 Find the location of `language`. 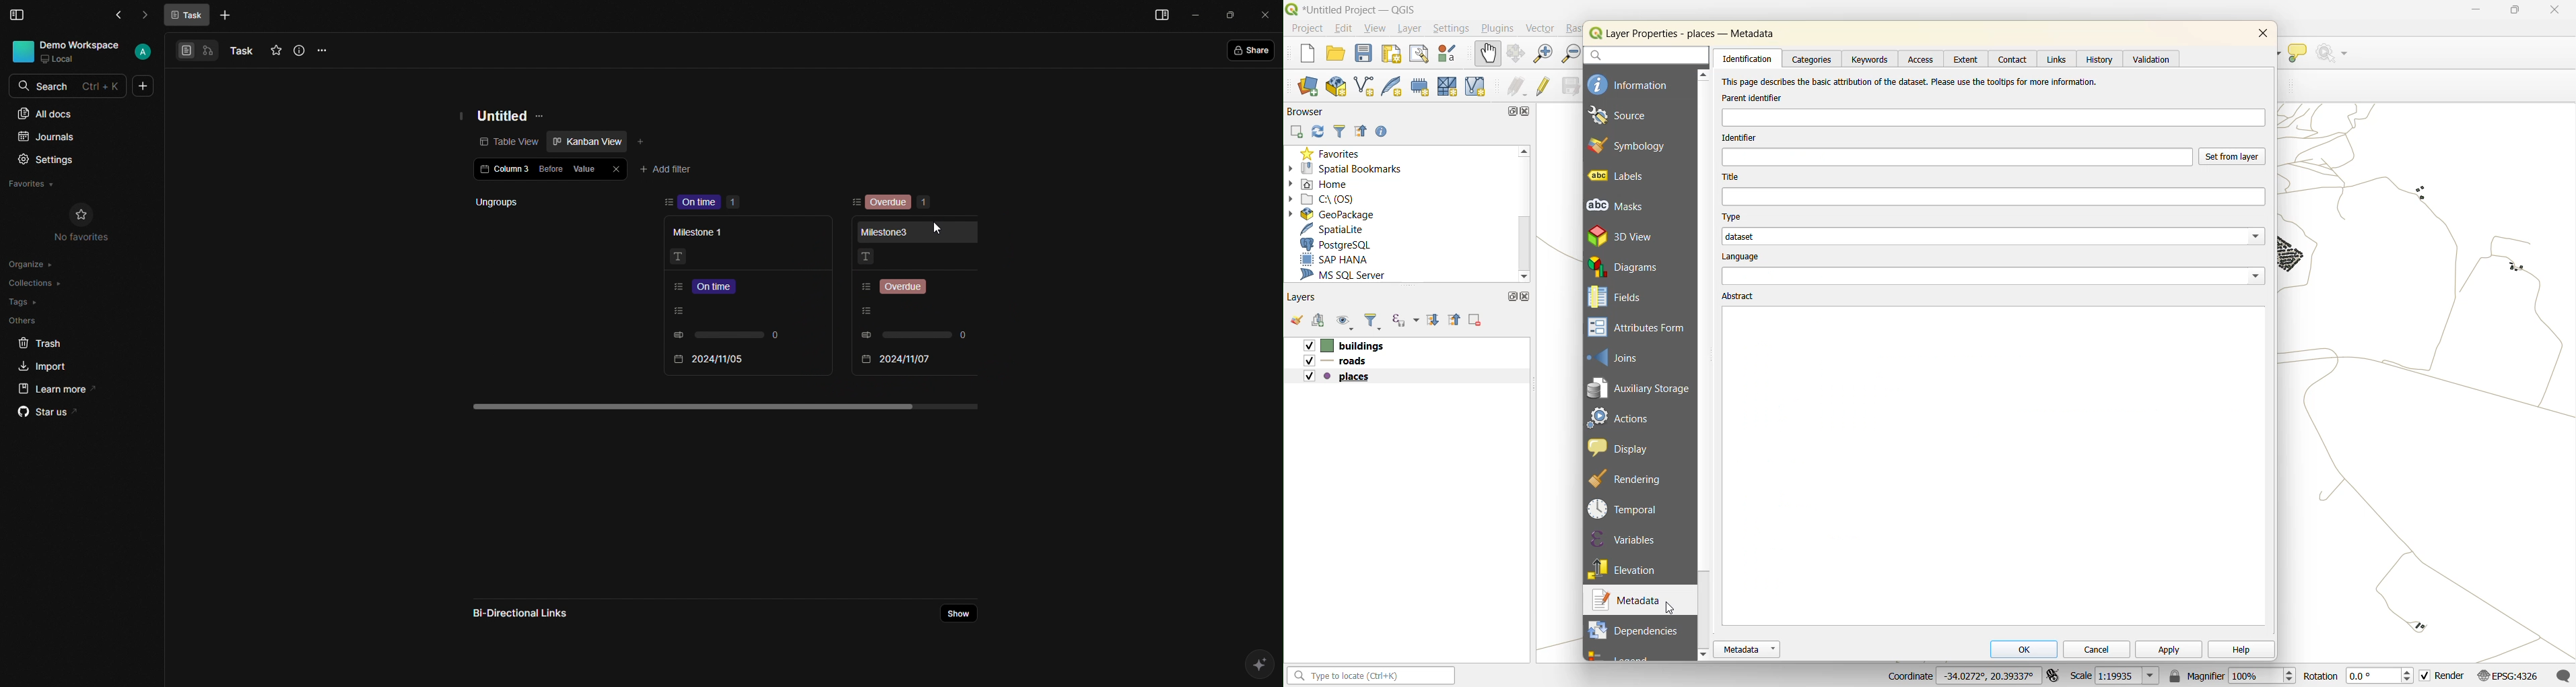

language is located at coordinates (1748, 256).